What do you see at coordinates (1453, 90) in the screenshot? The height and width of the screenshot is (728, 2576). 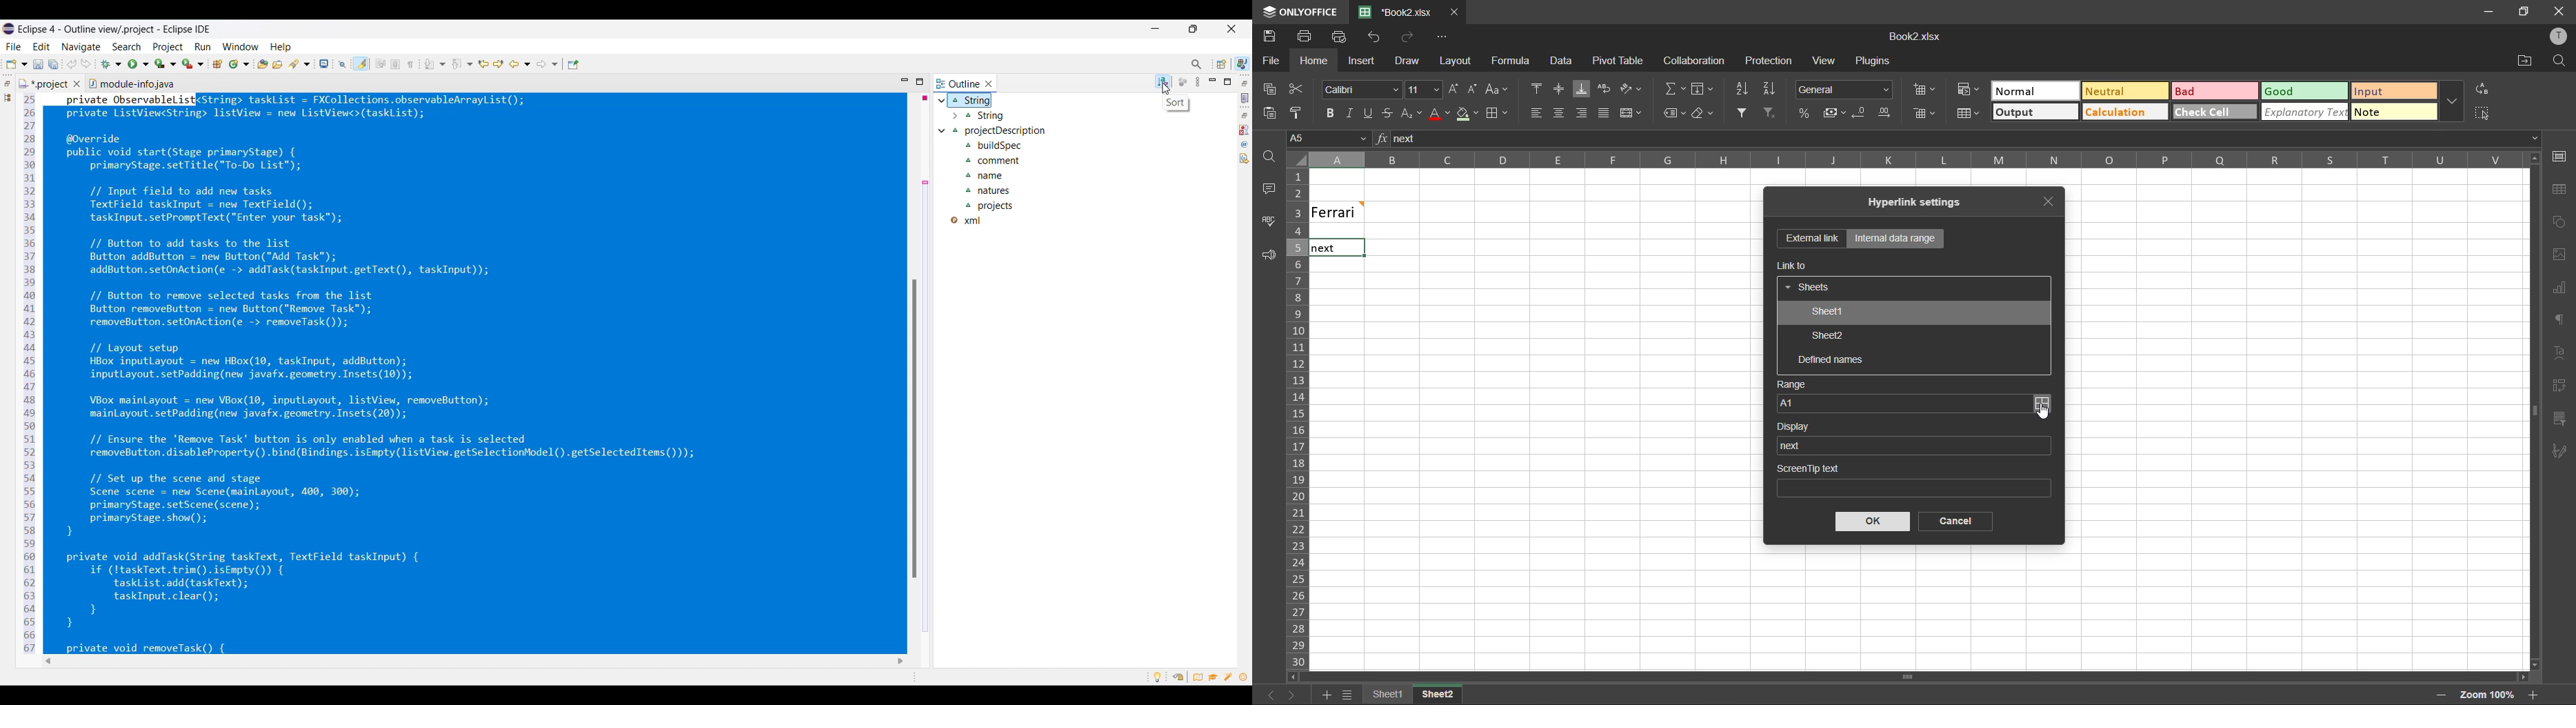 I see `increment size` at bounding box center [1453, 90].